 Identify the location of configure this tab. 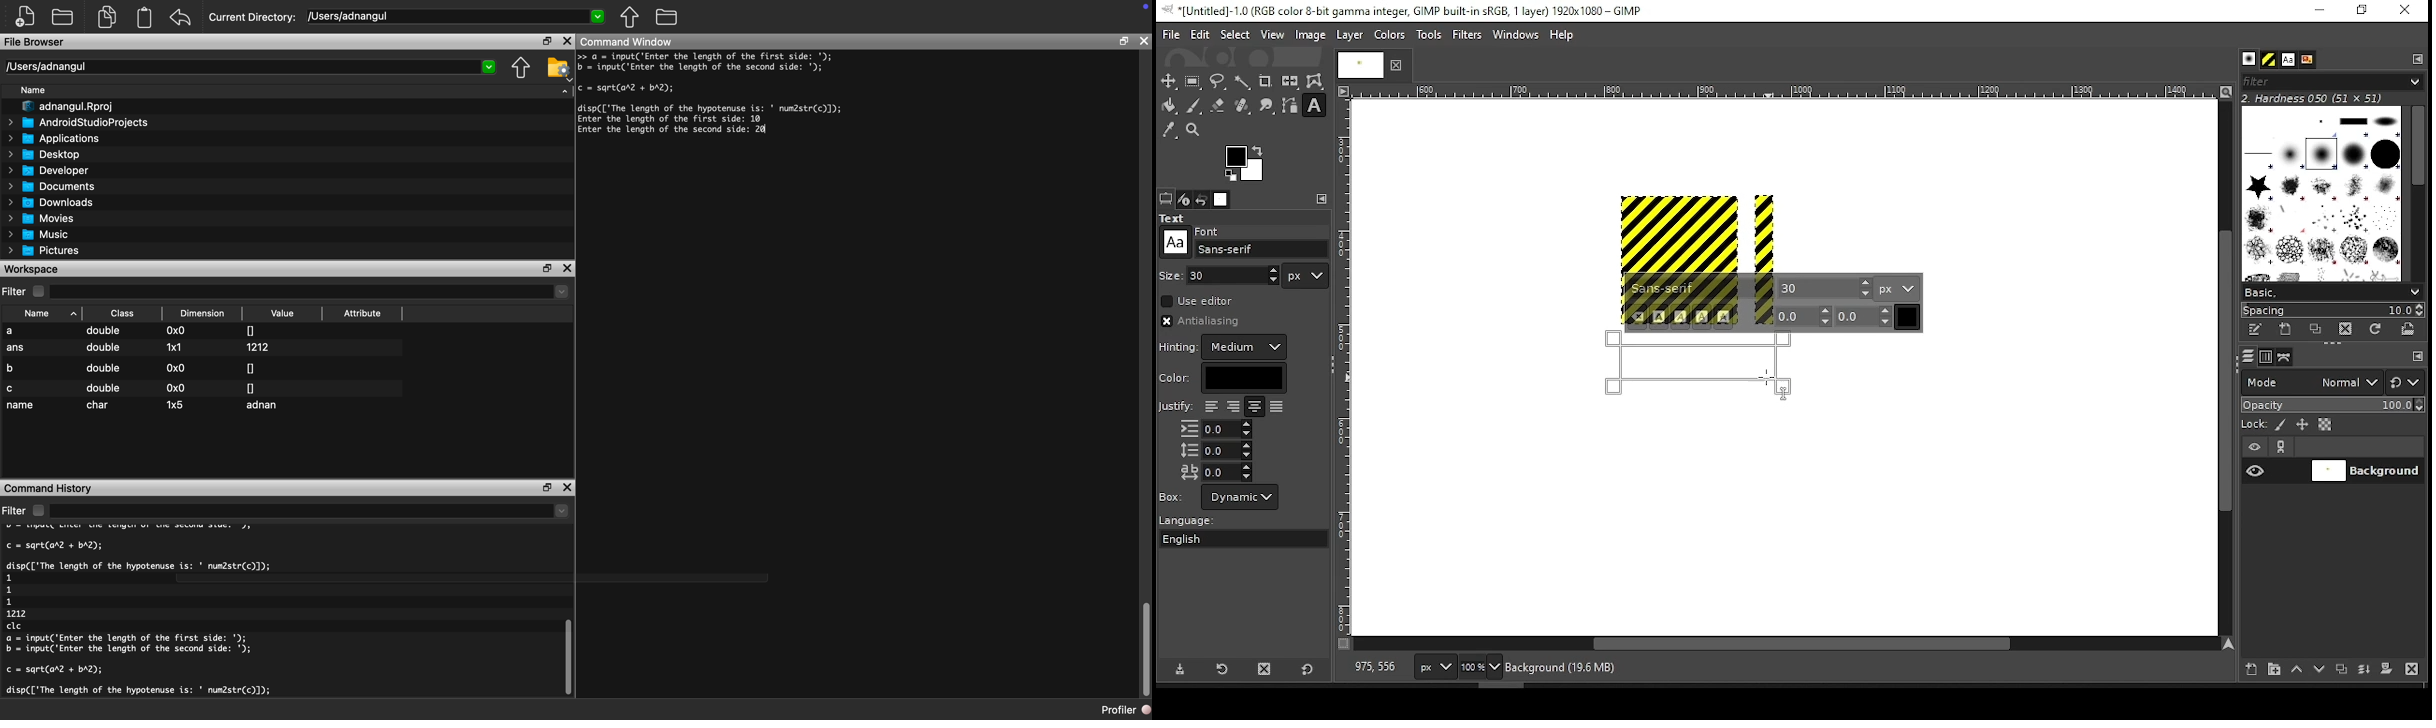
(1324, 199).